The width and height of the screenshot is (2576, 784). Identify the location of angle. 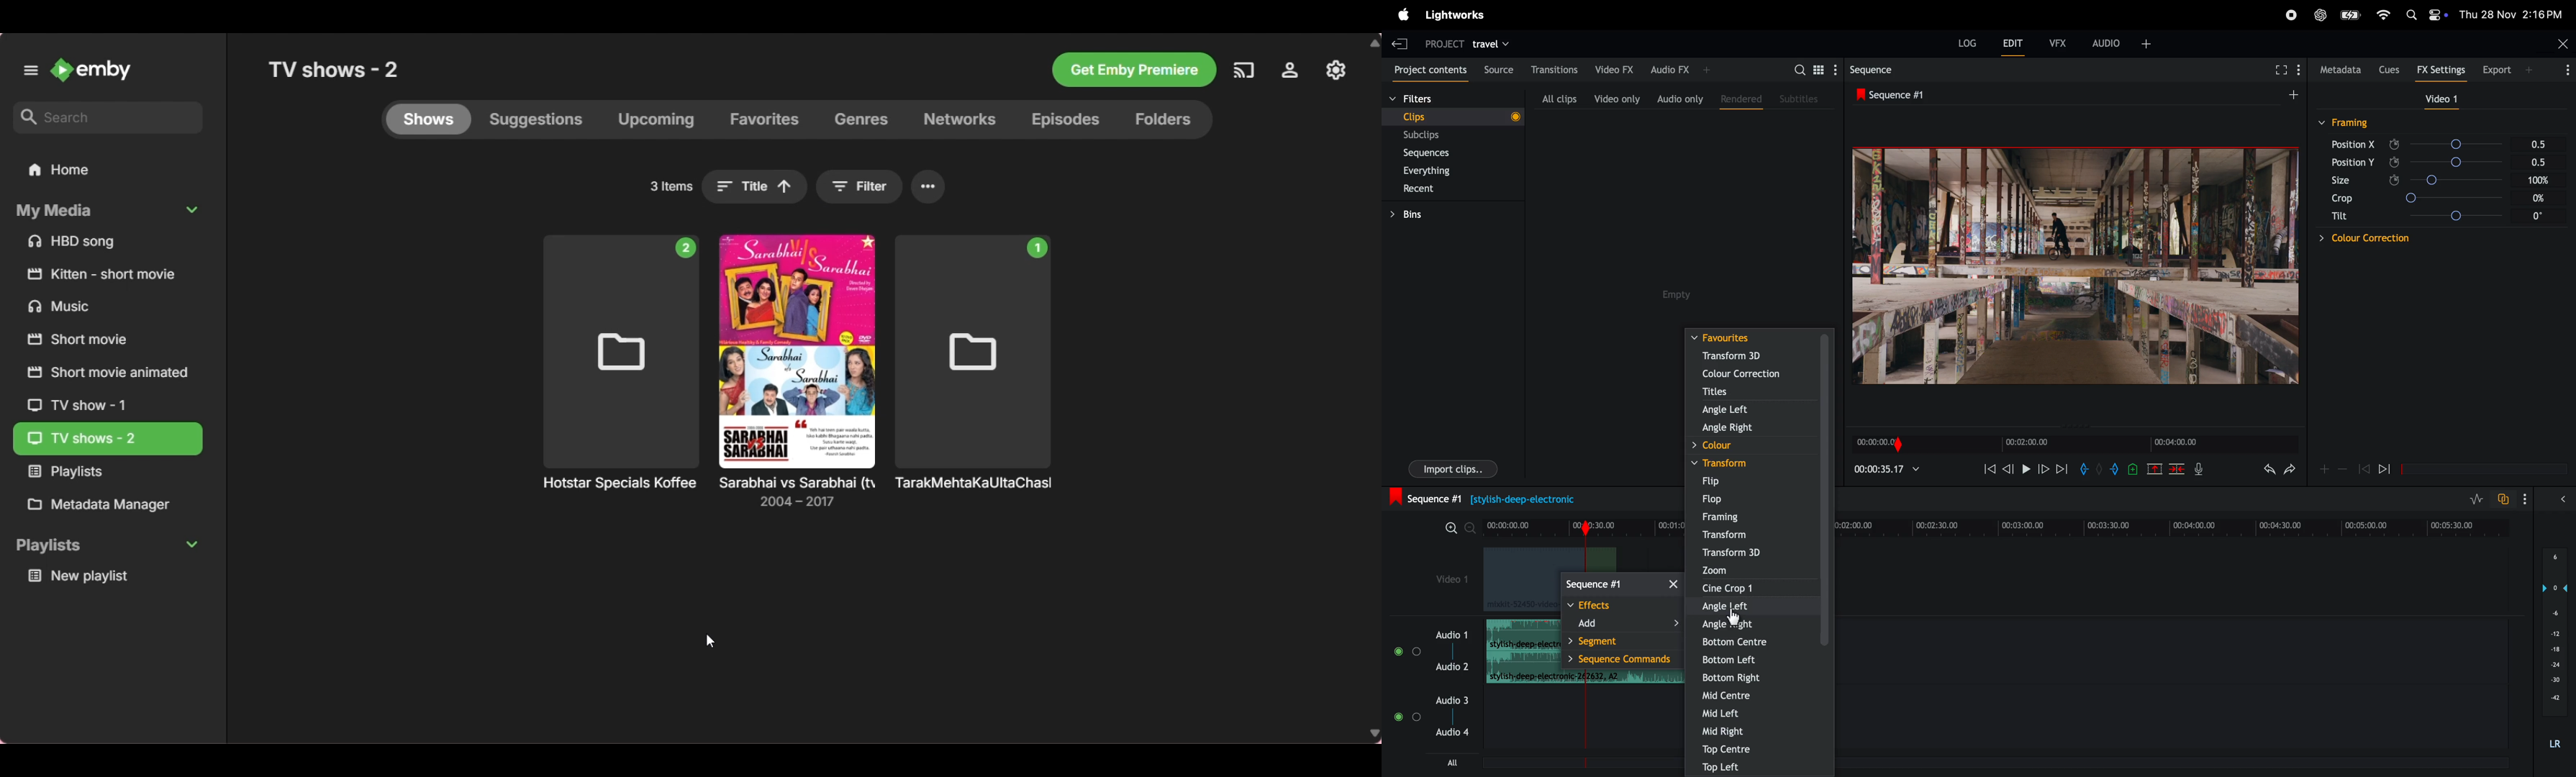
(2468, 144).